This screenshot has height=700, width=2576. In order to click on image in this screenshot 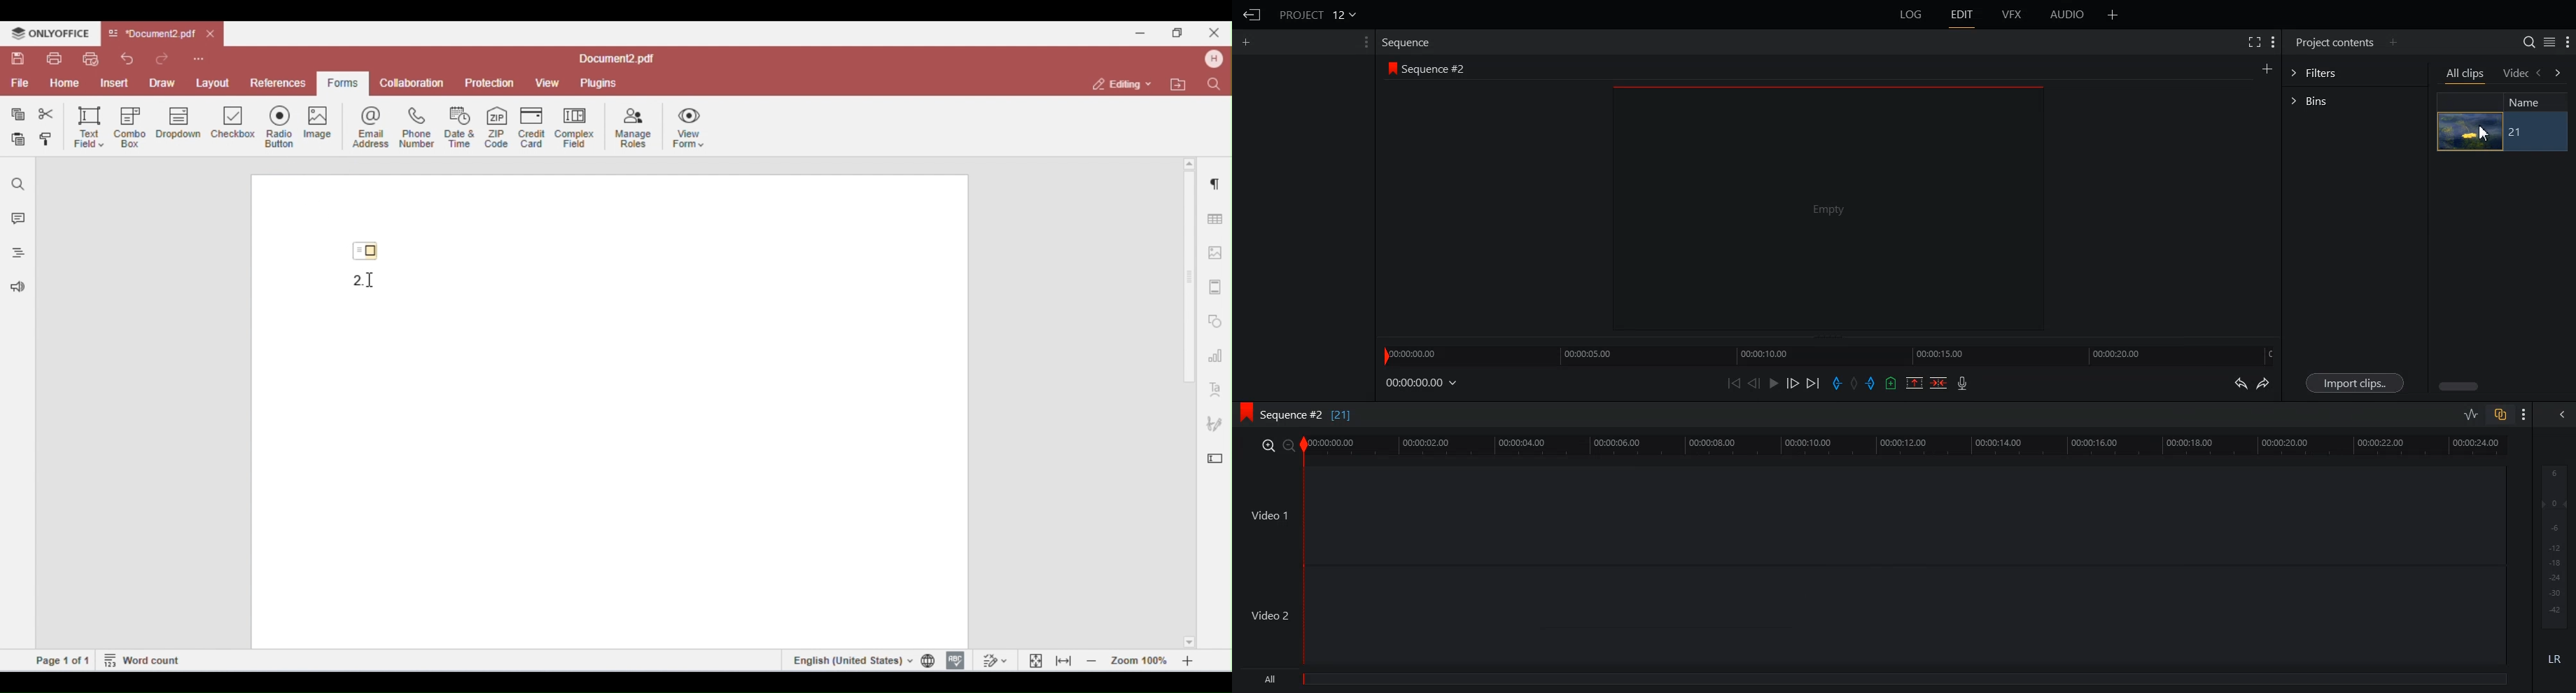, I will do `click(2470, 132)`.